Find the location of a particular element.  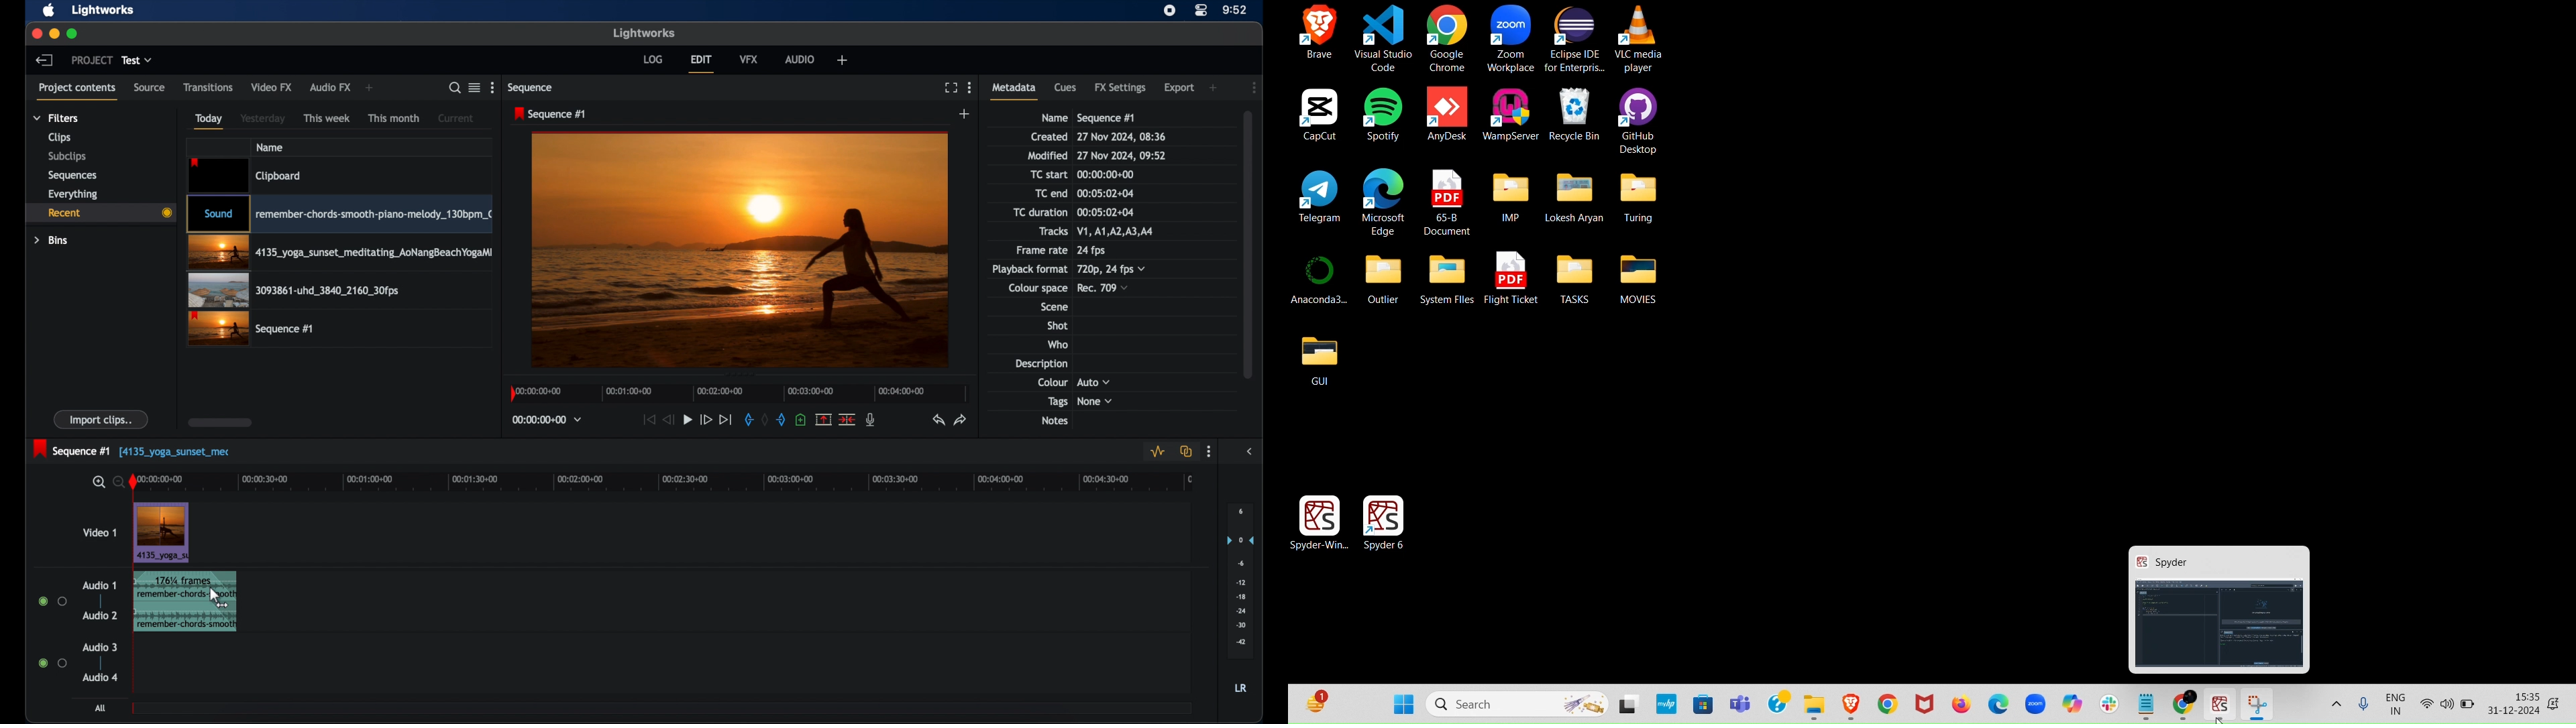

add is located at coordinates (965, 113).